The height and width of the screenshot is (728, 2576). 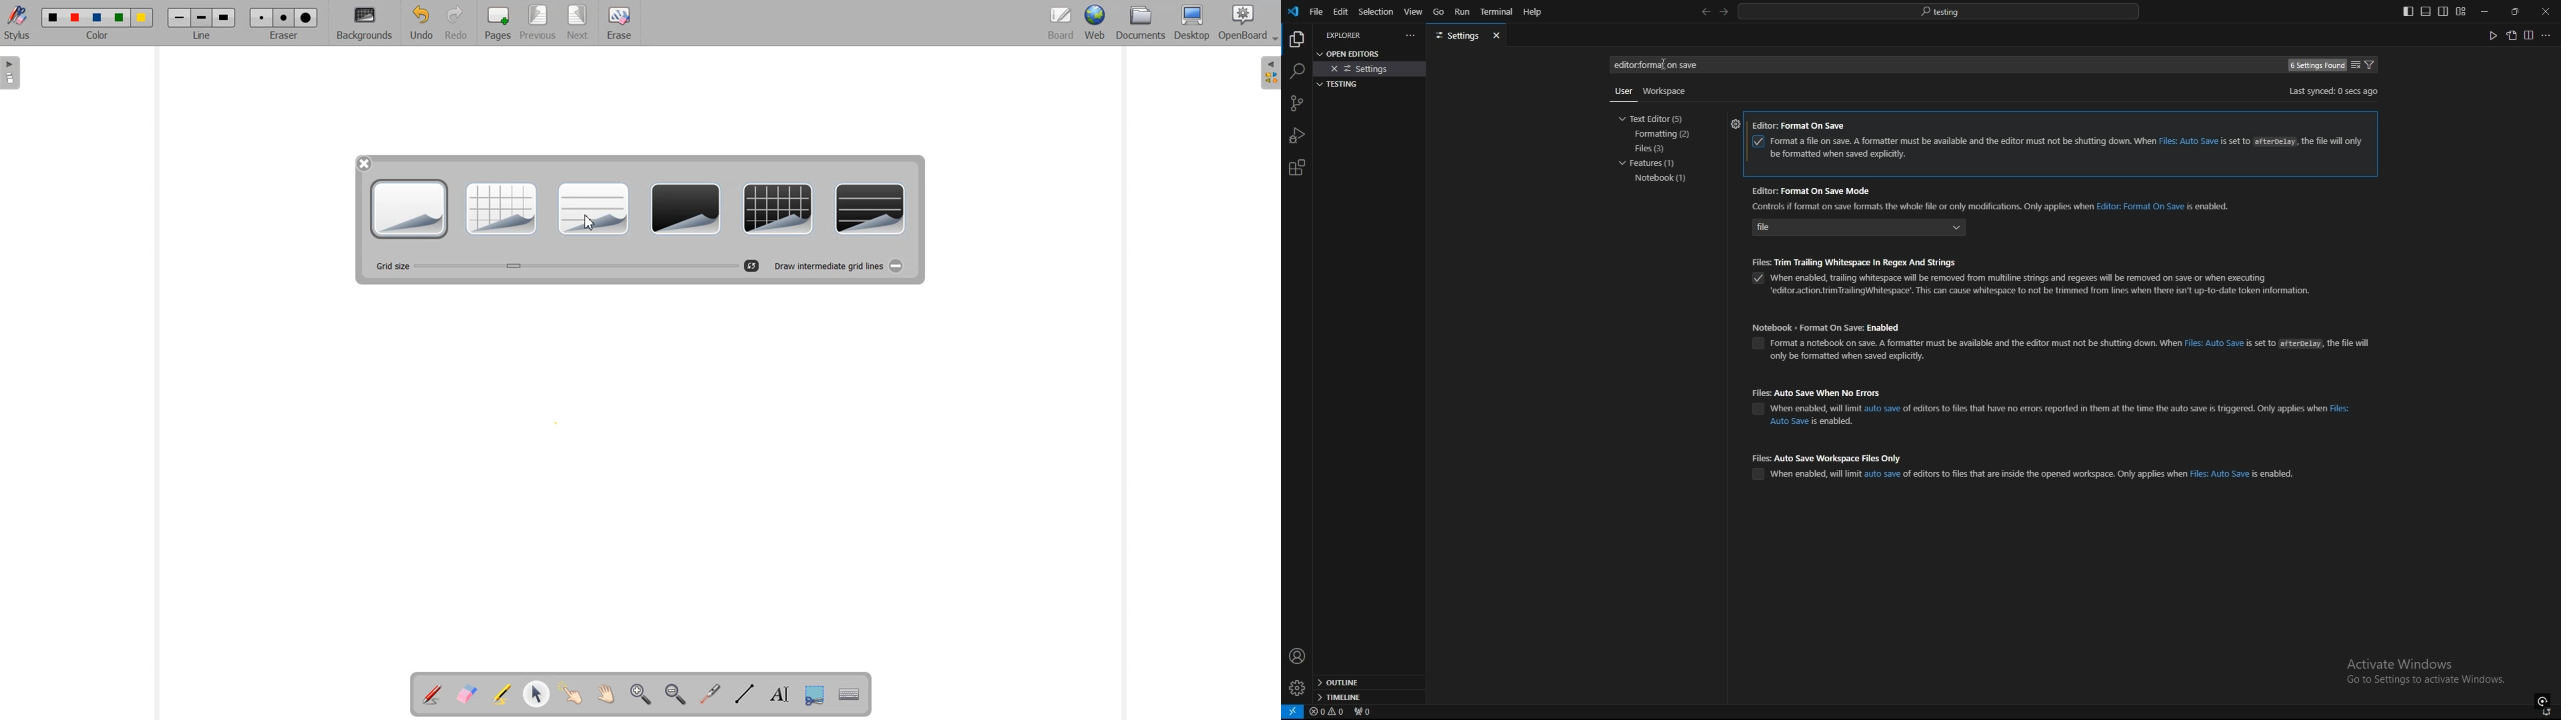 What do you see at coordinates (777, 695) in the screenshot?
I see `Text Tool` at bounding box center [777, 695].